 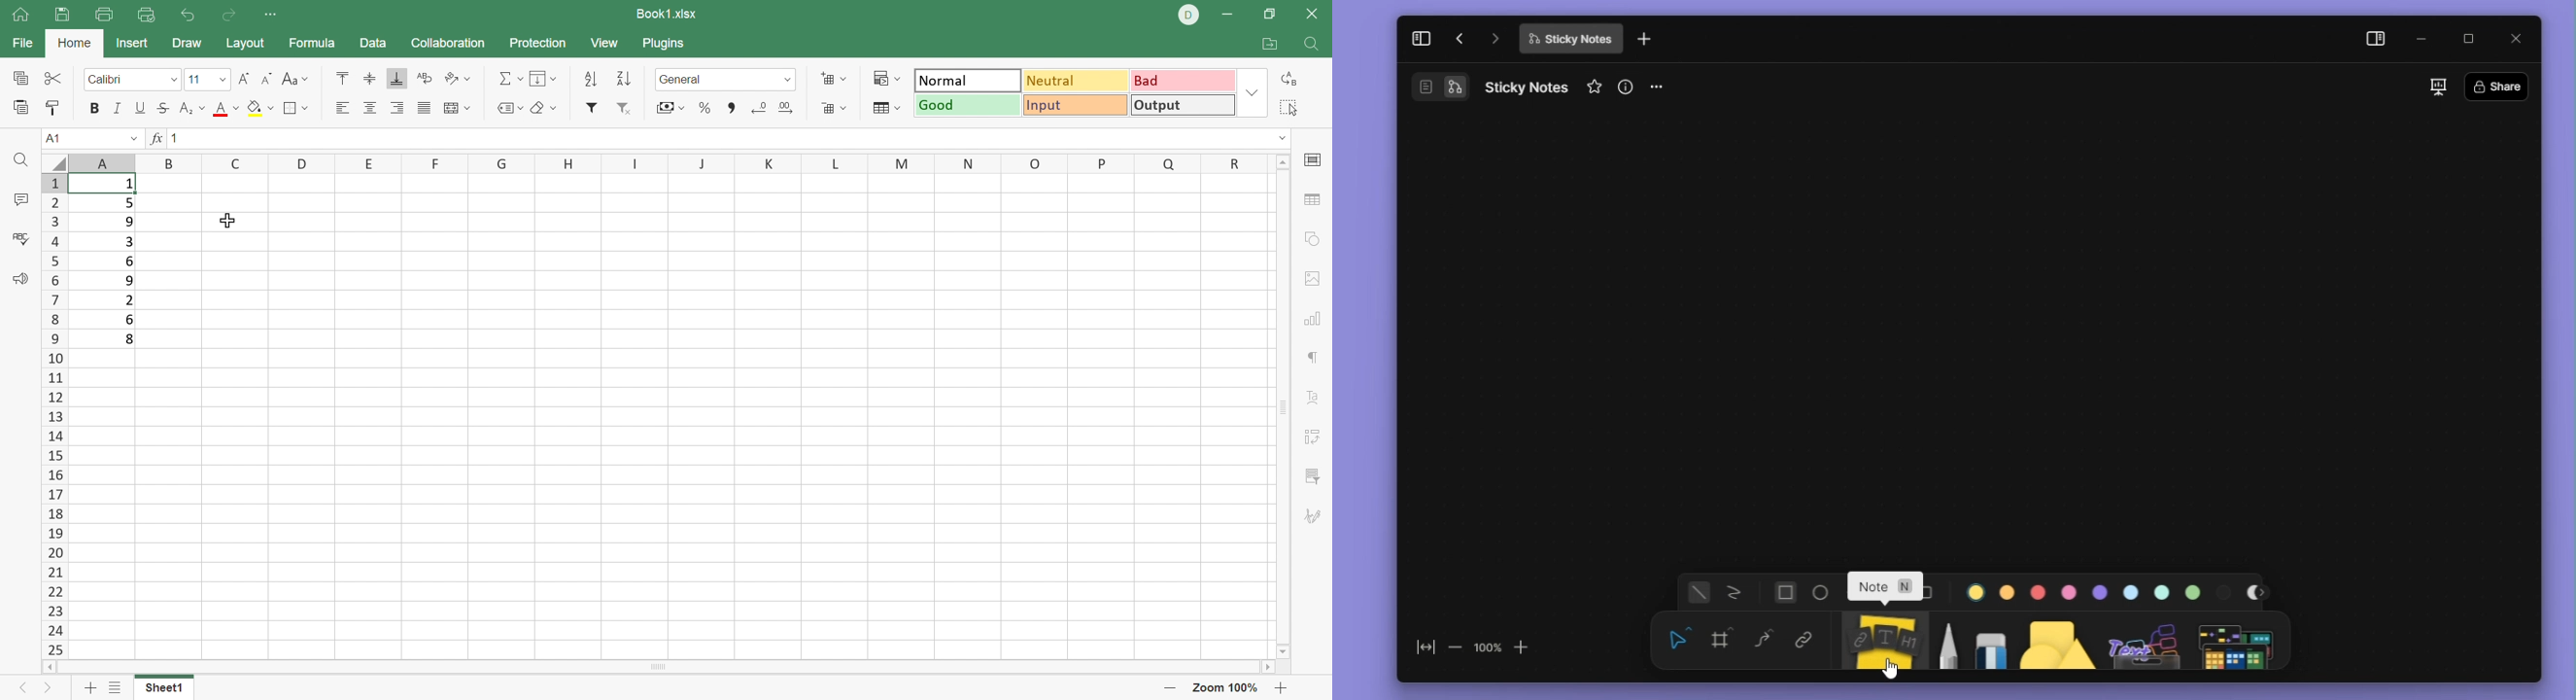 I want to click on Copy, so click(x=19, y=76).